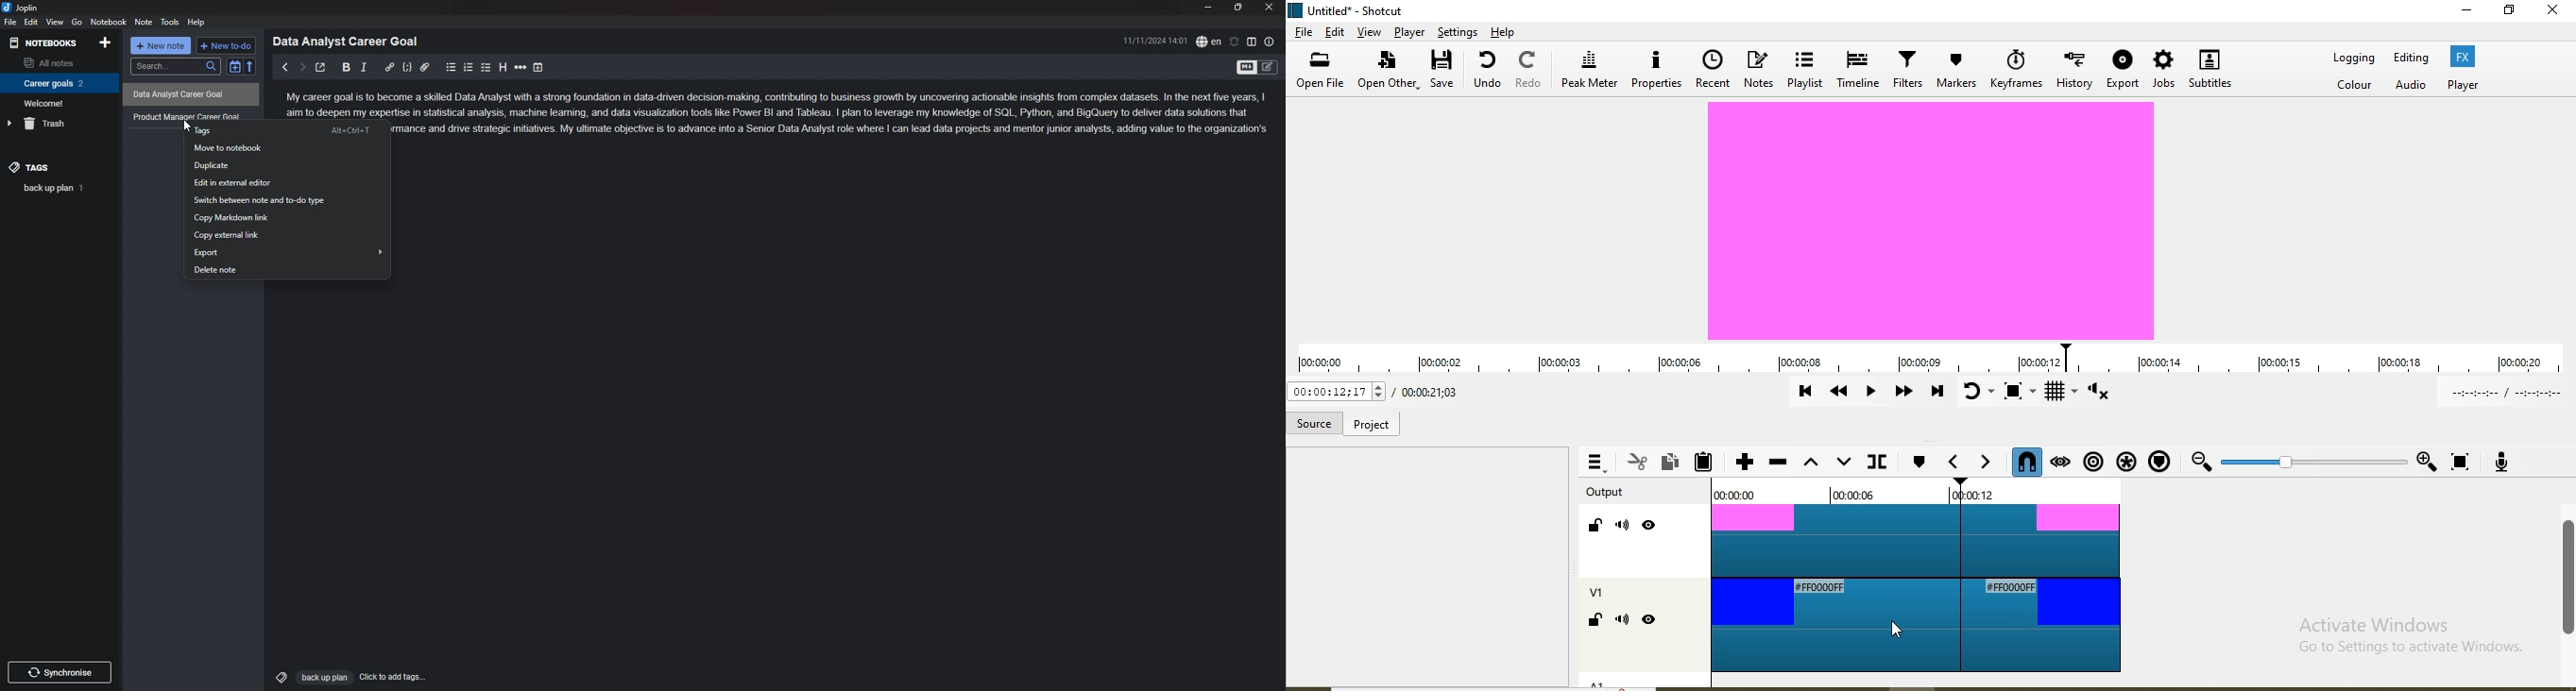  What do you see at coordinates (161, 46) in the screenshot?
I see `+ new note` at bounding box center [161, 46].